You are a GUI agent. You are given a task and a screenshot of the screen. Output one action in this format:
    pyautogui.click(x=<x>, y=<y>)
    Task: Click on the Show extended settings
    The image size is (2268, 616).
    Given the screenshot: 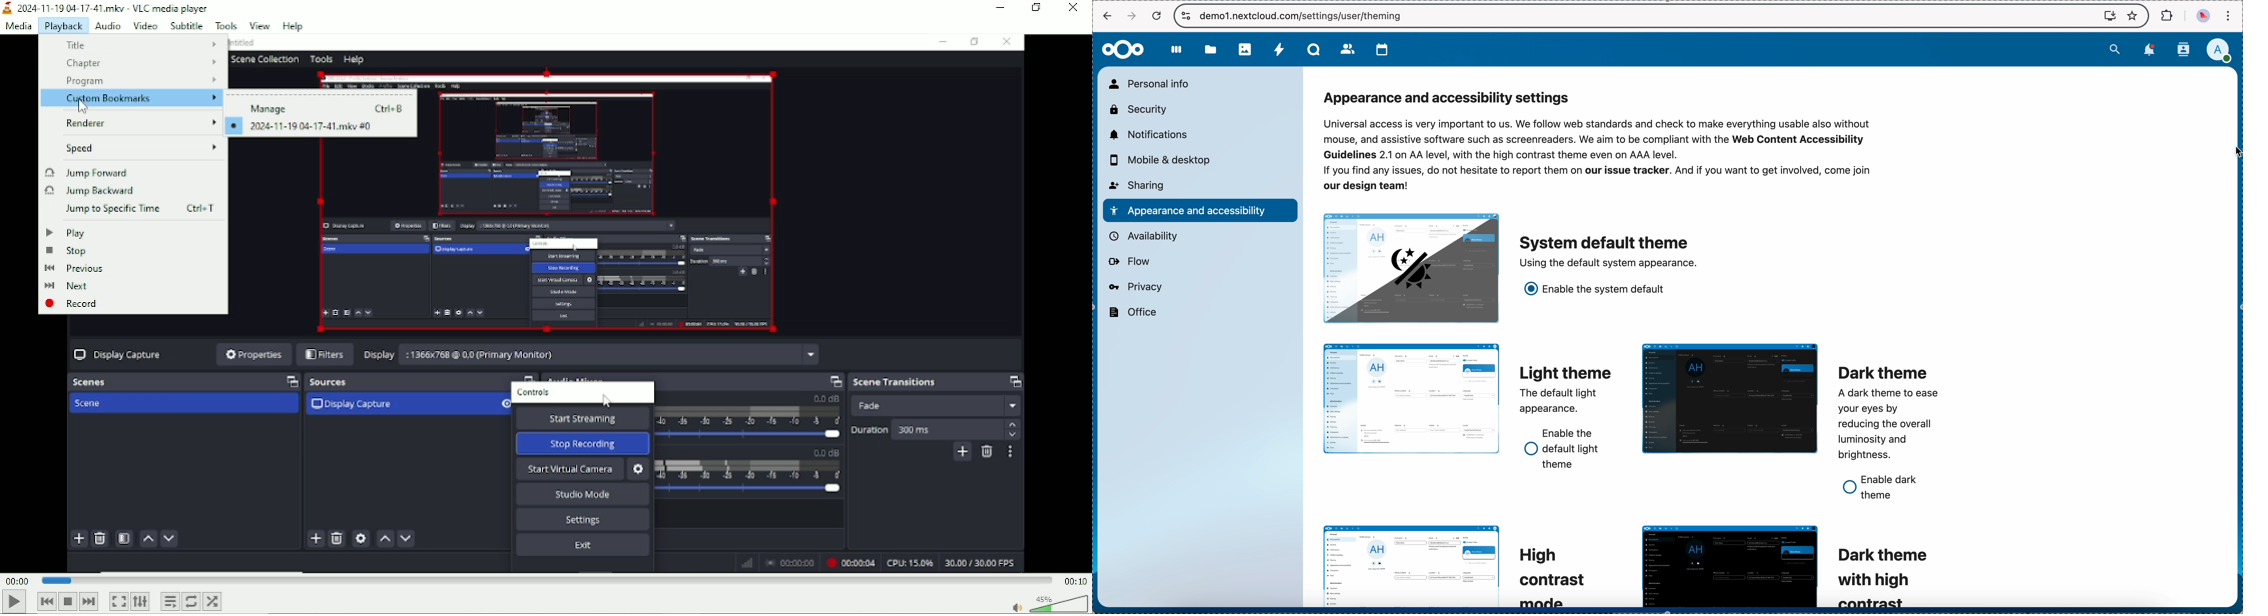 What is the action you would take?
    pyautogui.click(x=140, y=602)
    